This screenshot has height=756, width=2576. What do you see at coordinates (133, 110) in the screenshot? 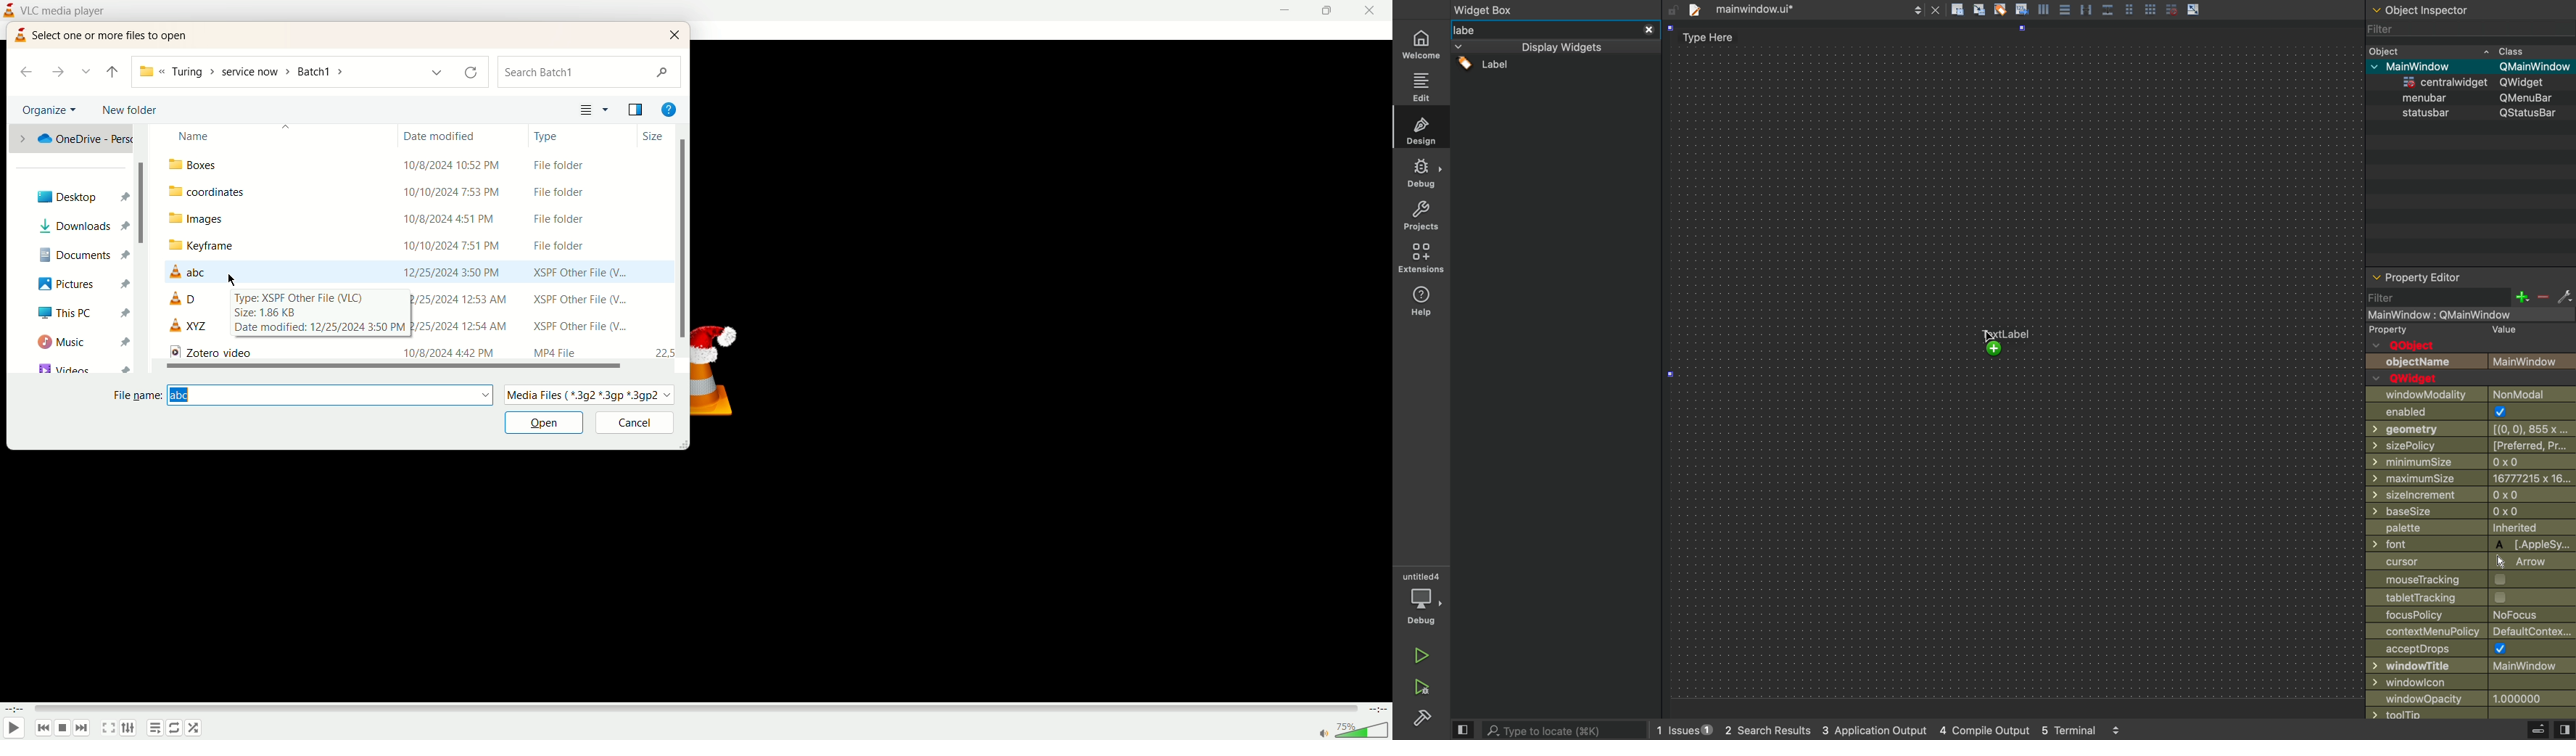
I see `new folder` at bounding box center [133, 110].